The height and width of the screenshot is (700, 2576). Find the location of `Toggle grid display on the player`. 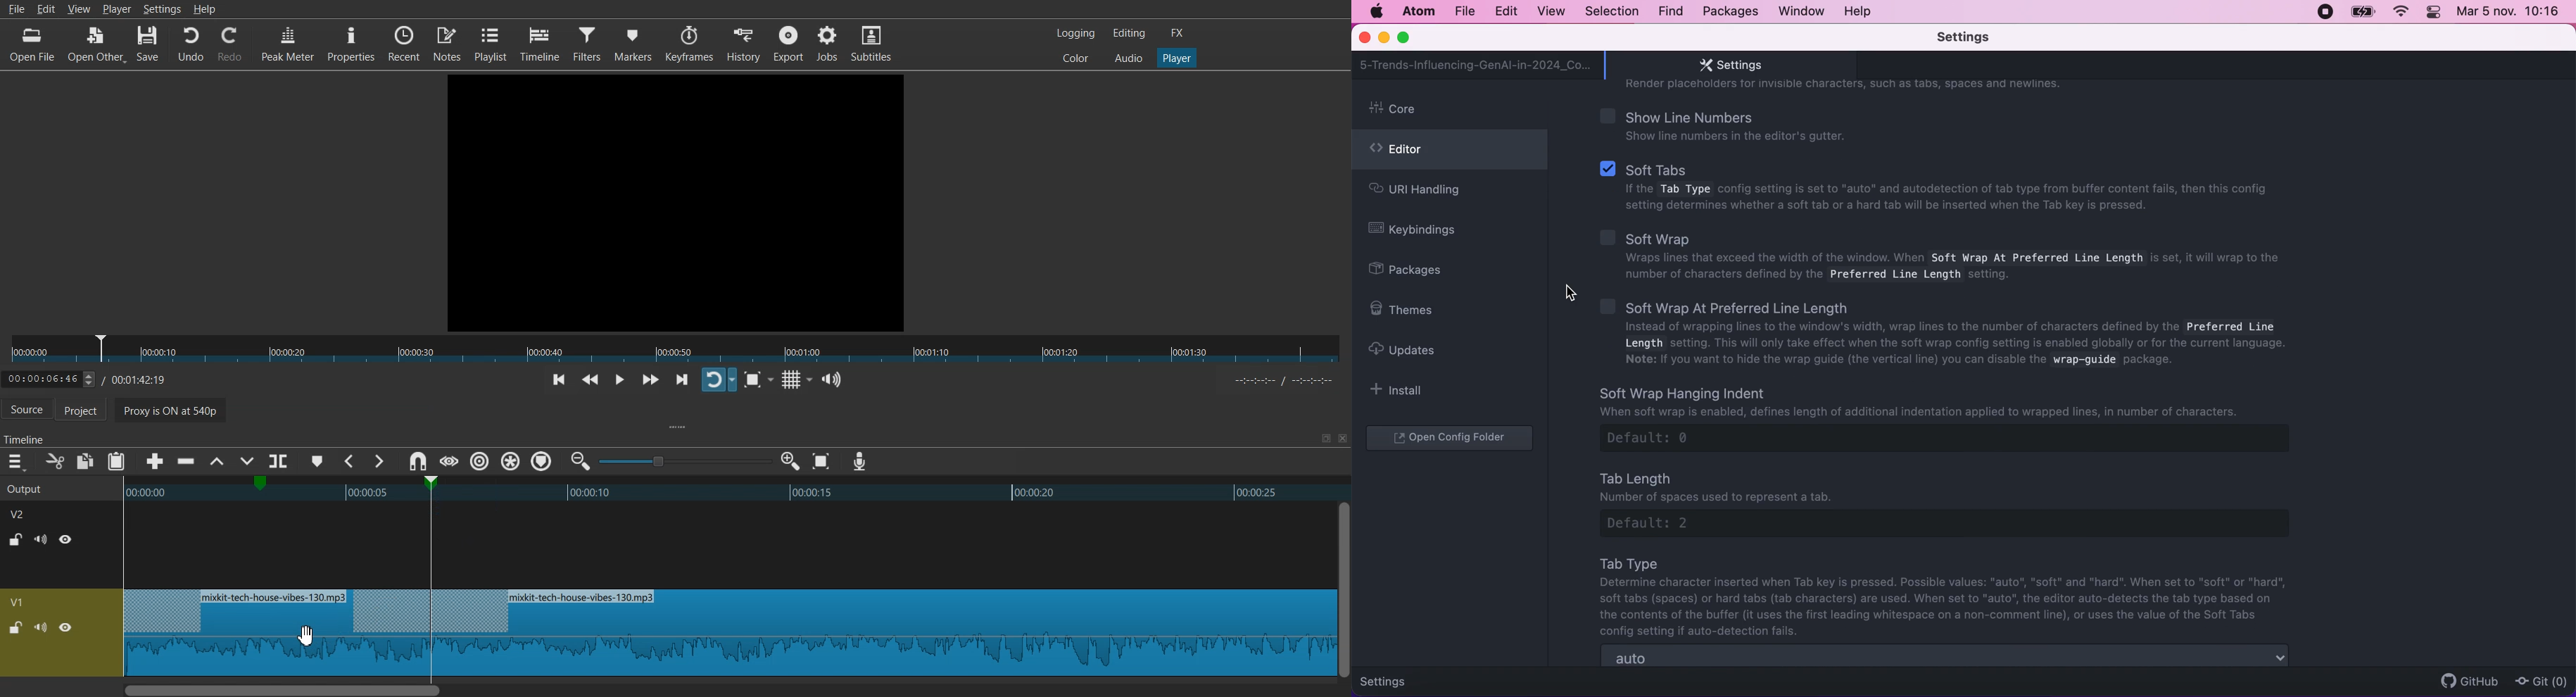

Toggle grid display on the player is located at coordinates (794, 380).